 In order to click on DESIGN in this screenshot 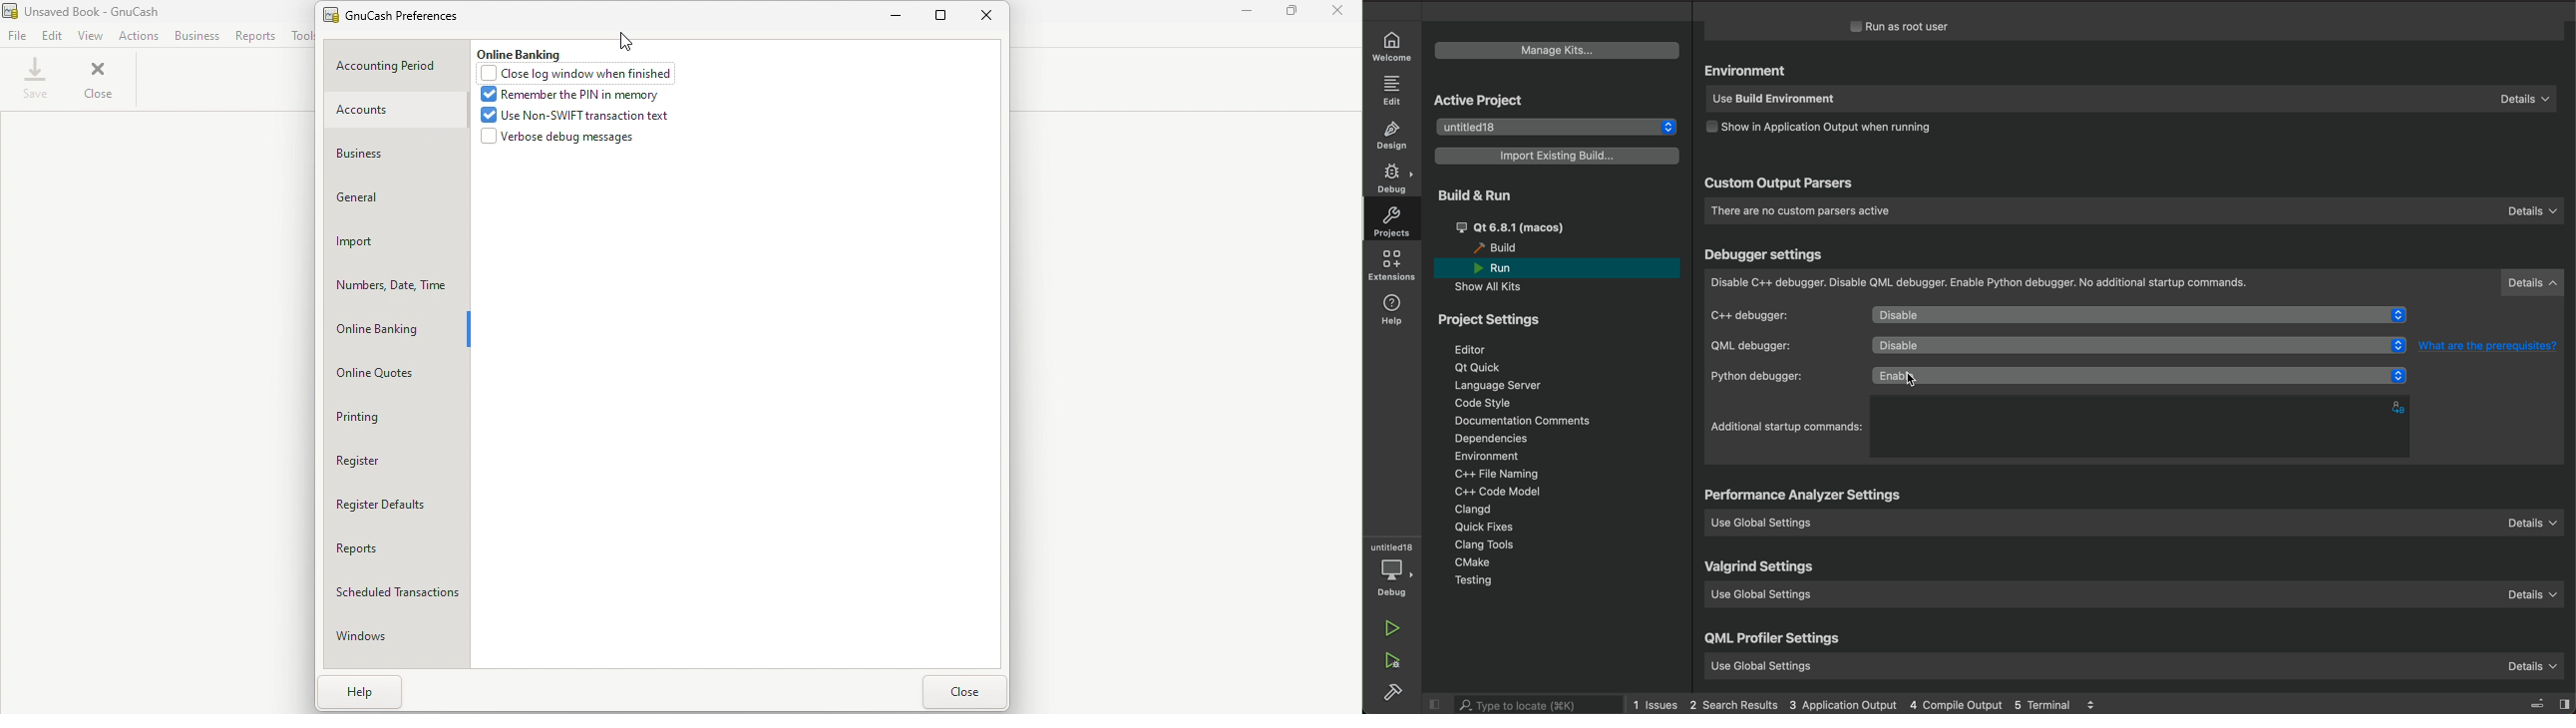, I will do `click(1395, 136)`.